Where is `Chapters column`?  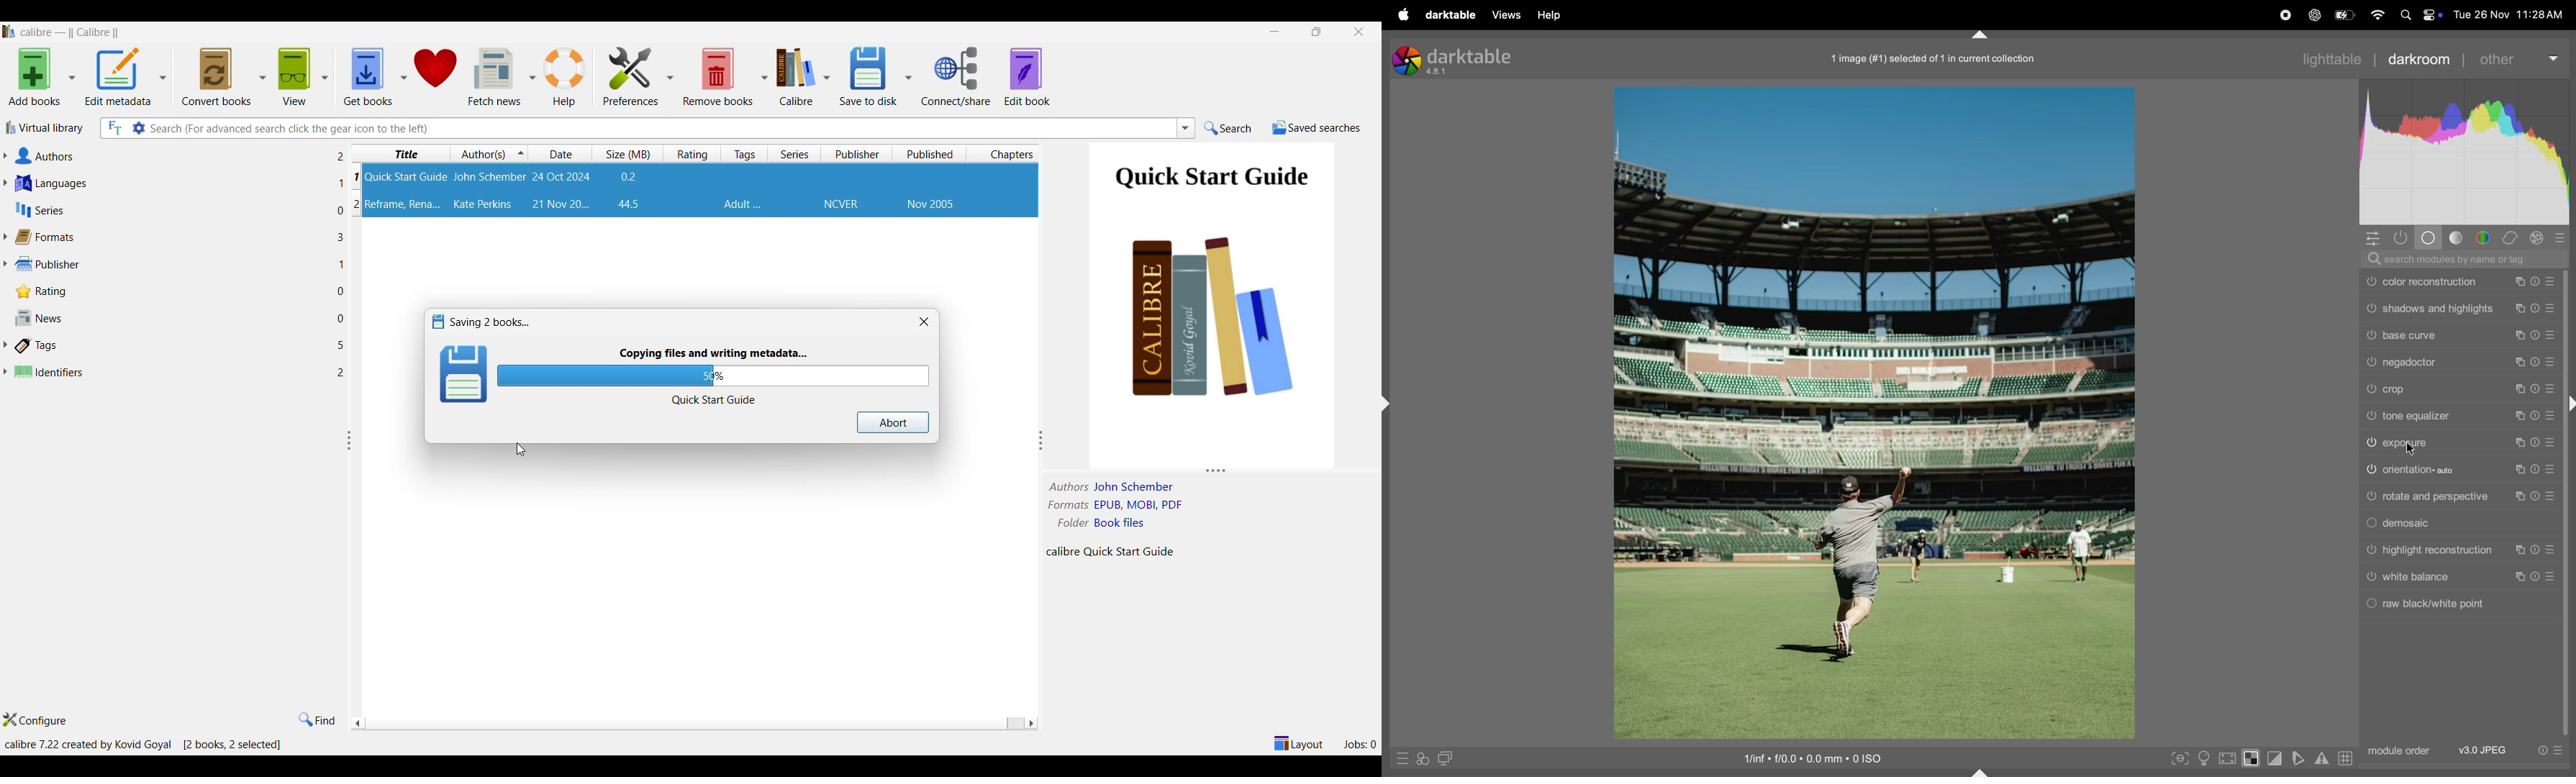
Chapters column is located at coordinates (1008, 154).